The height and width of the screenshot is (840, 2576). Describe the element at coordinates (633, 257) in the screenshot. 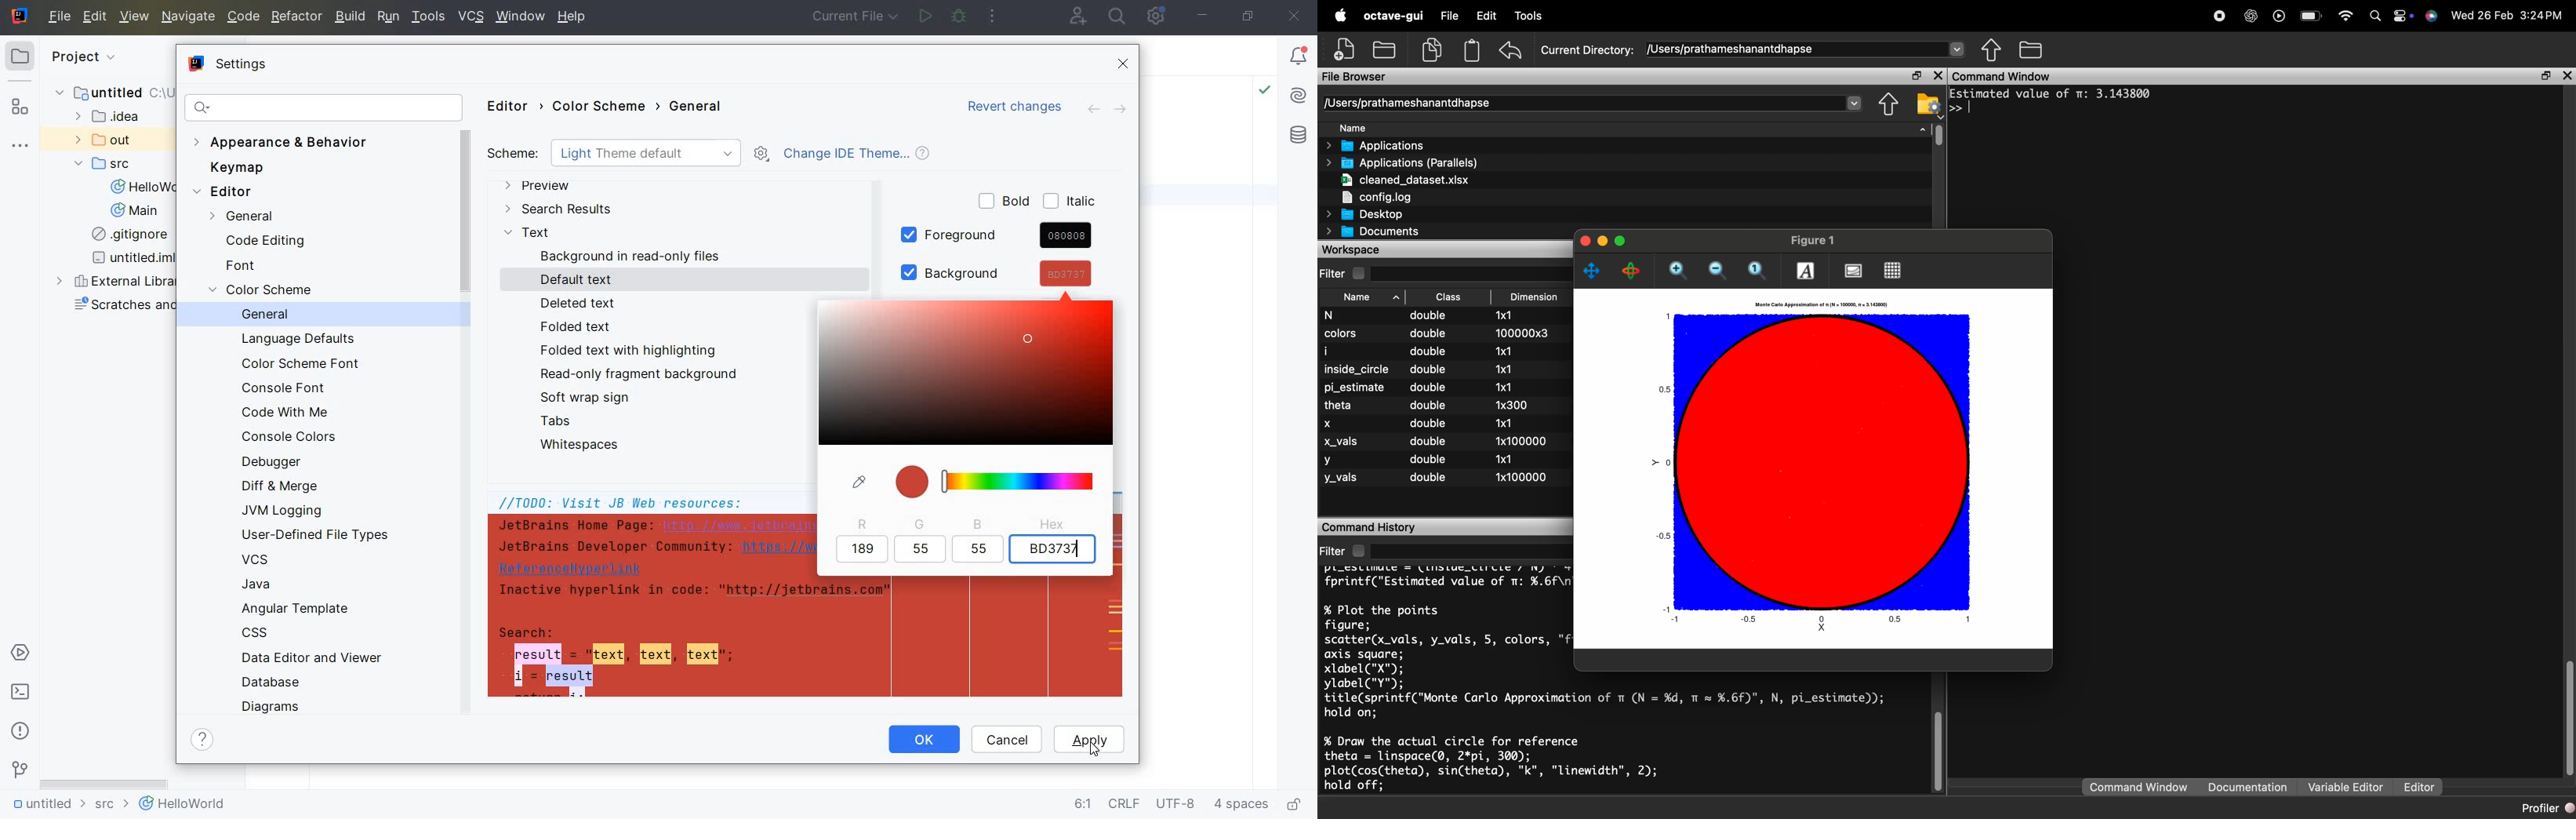

I see `BACKGROUND` at that location.